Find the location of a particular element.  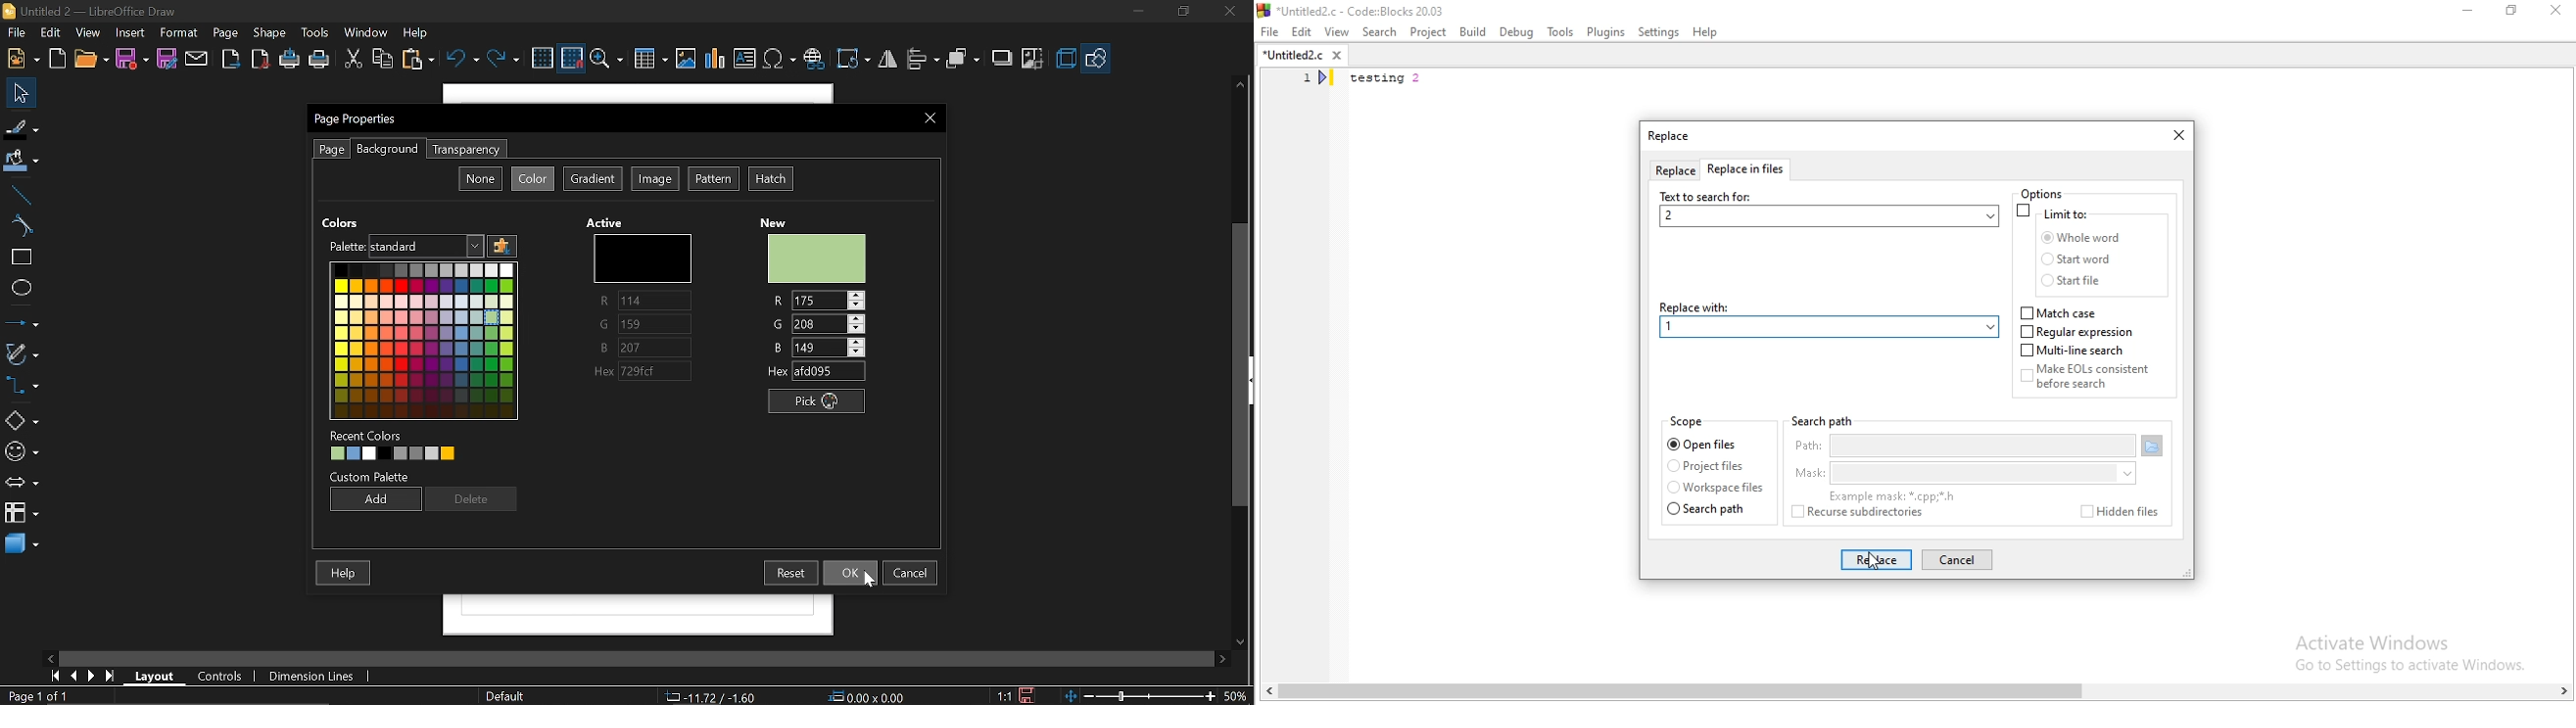

Add is located at coordinates (374, 498).